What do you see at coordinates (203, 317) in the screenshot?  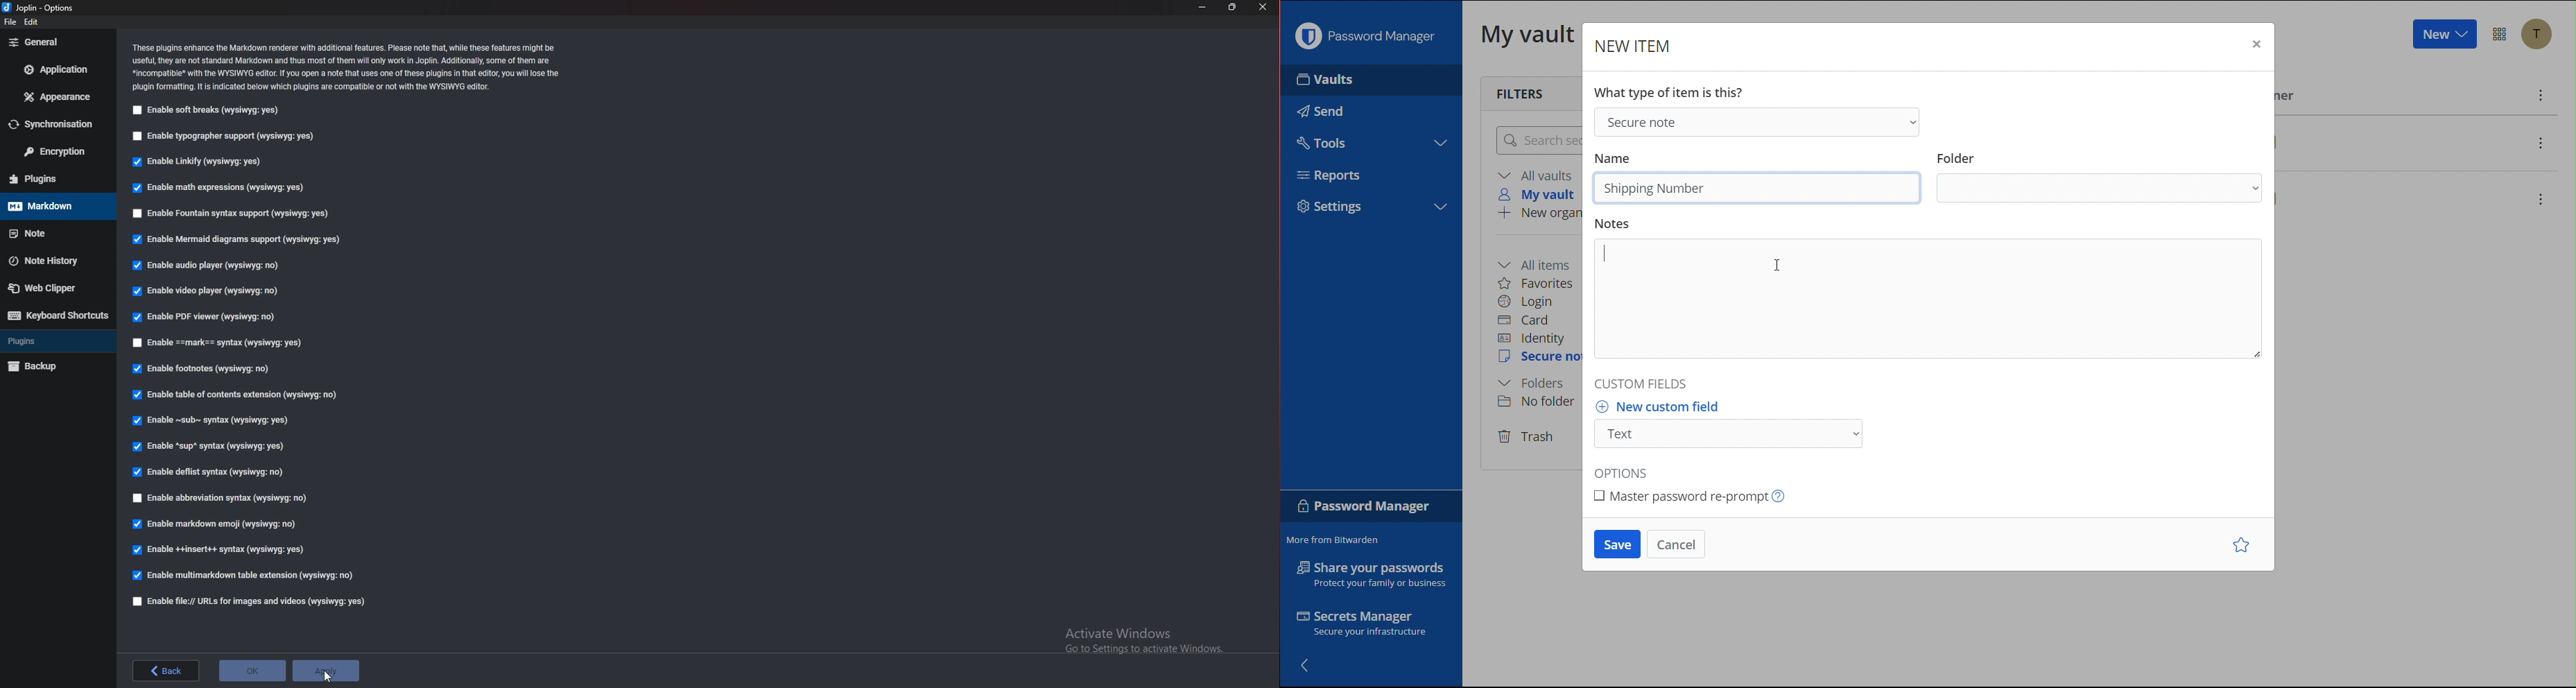 I see `Enable P D F viewer` at bounding box center [203, 317].